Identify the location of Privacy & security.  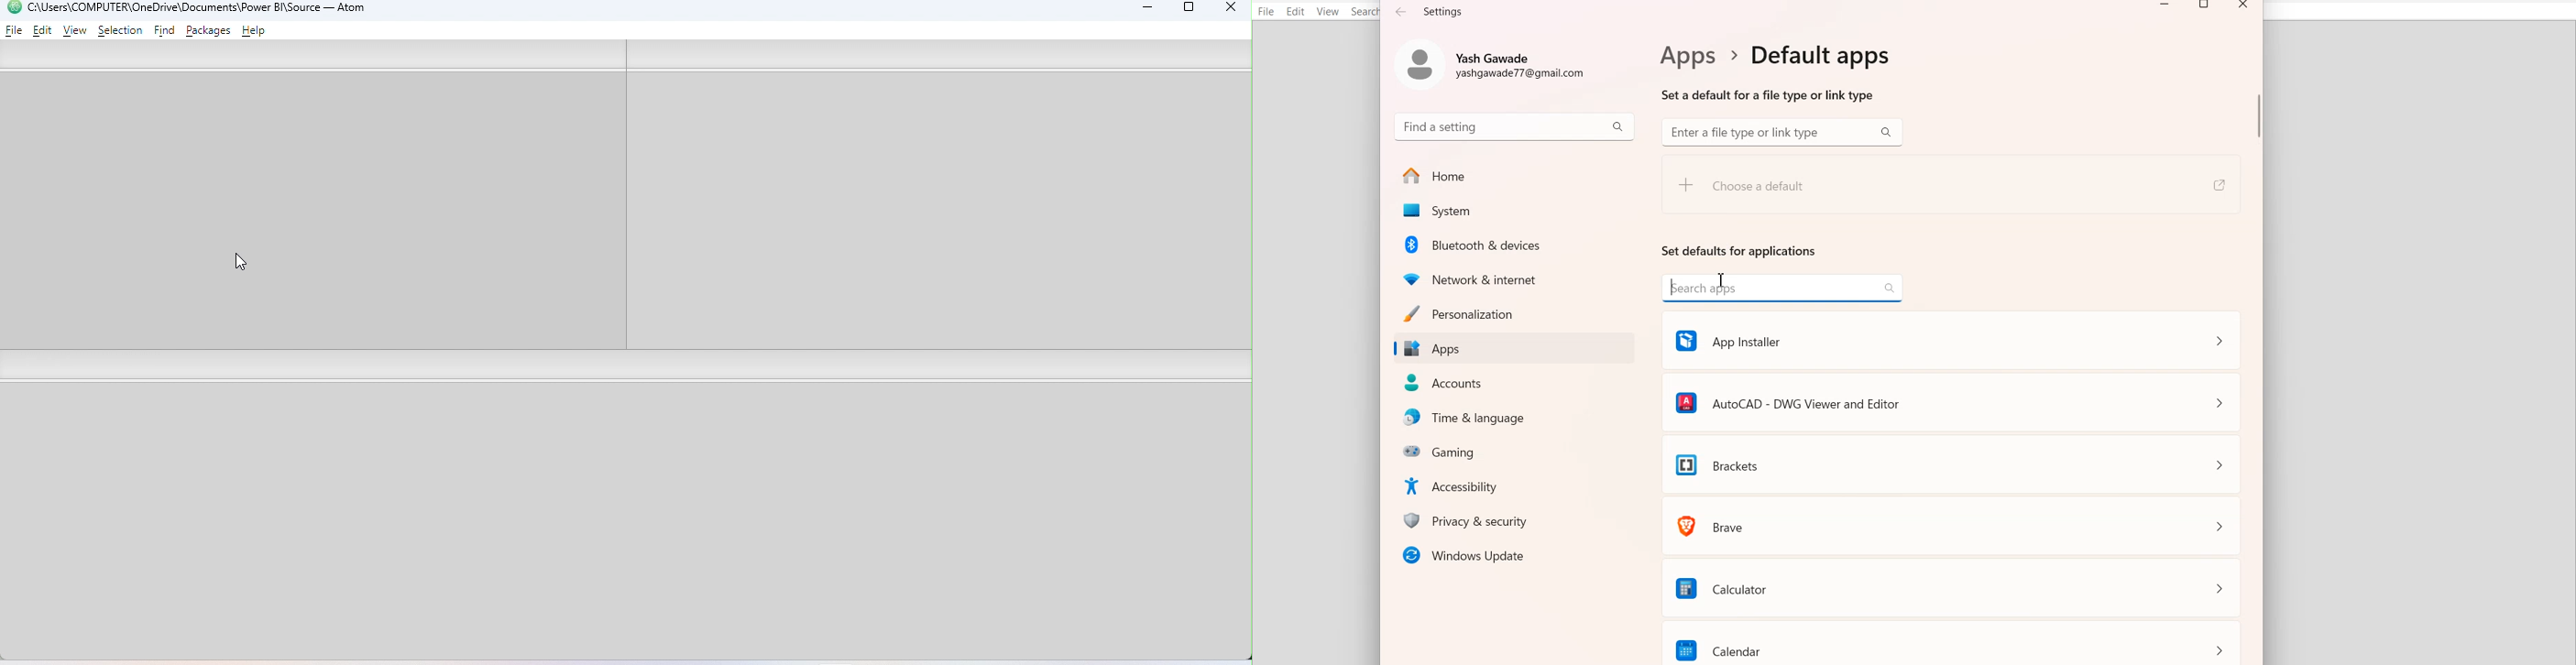
(1518, 520).